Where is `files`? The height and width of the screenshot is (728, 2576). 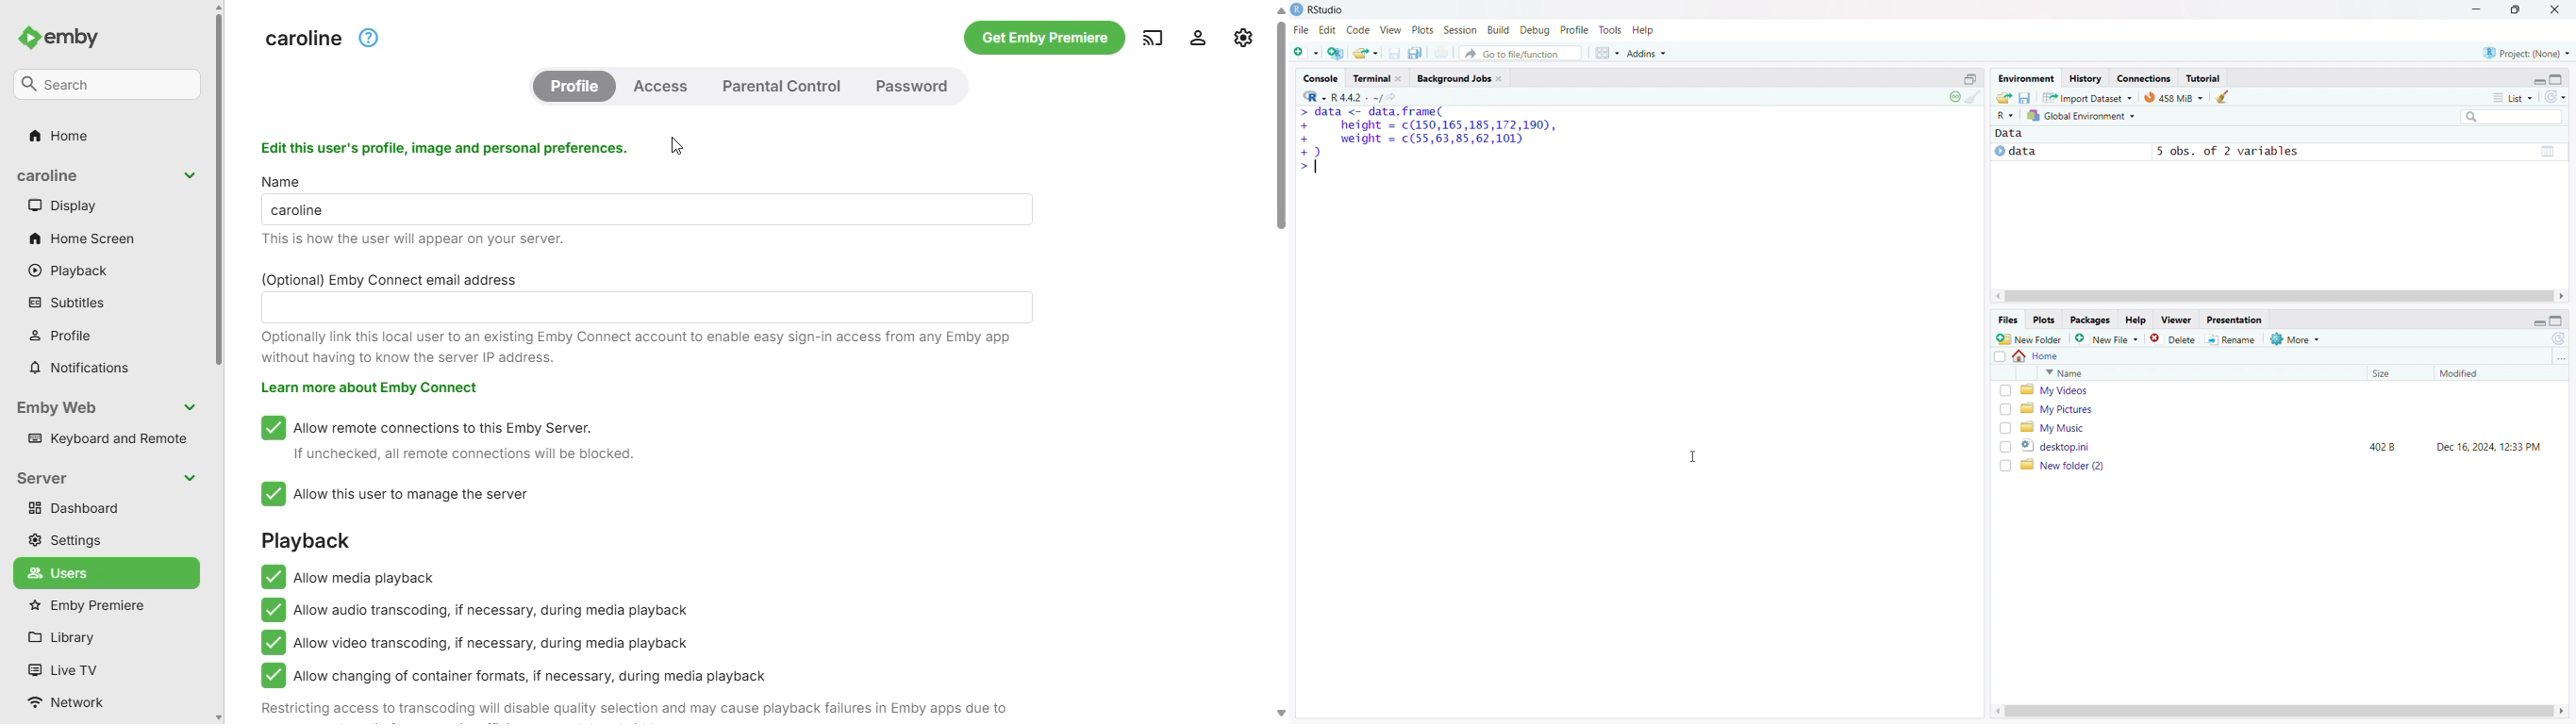
files is located at coordinates (2008, 320).